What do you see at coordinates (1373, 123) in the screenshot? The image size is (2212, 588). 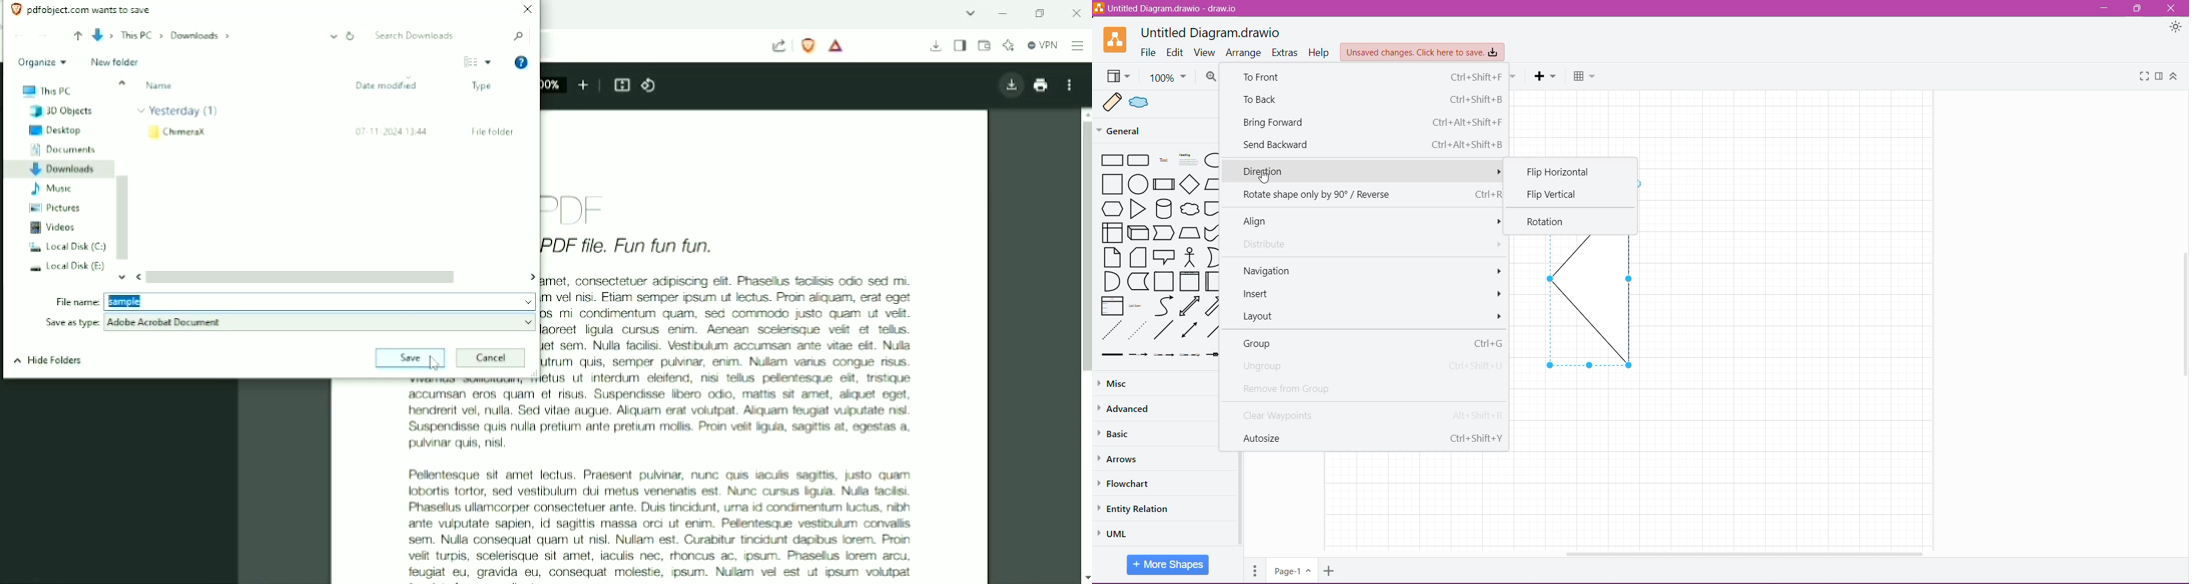 I see `Bring Forward Ctrl+Alt+Shift+F` at bounding box center [1373, 123].